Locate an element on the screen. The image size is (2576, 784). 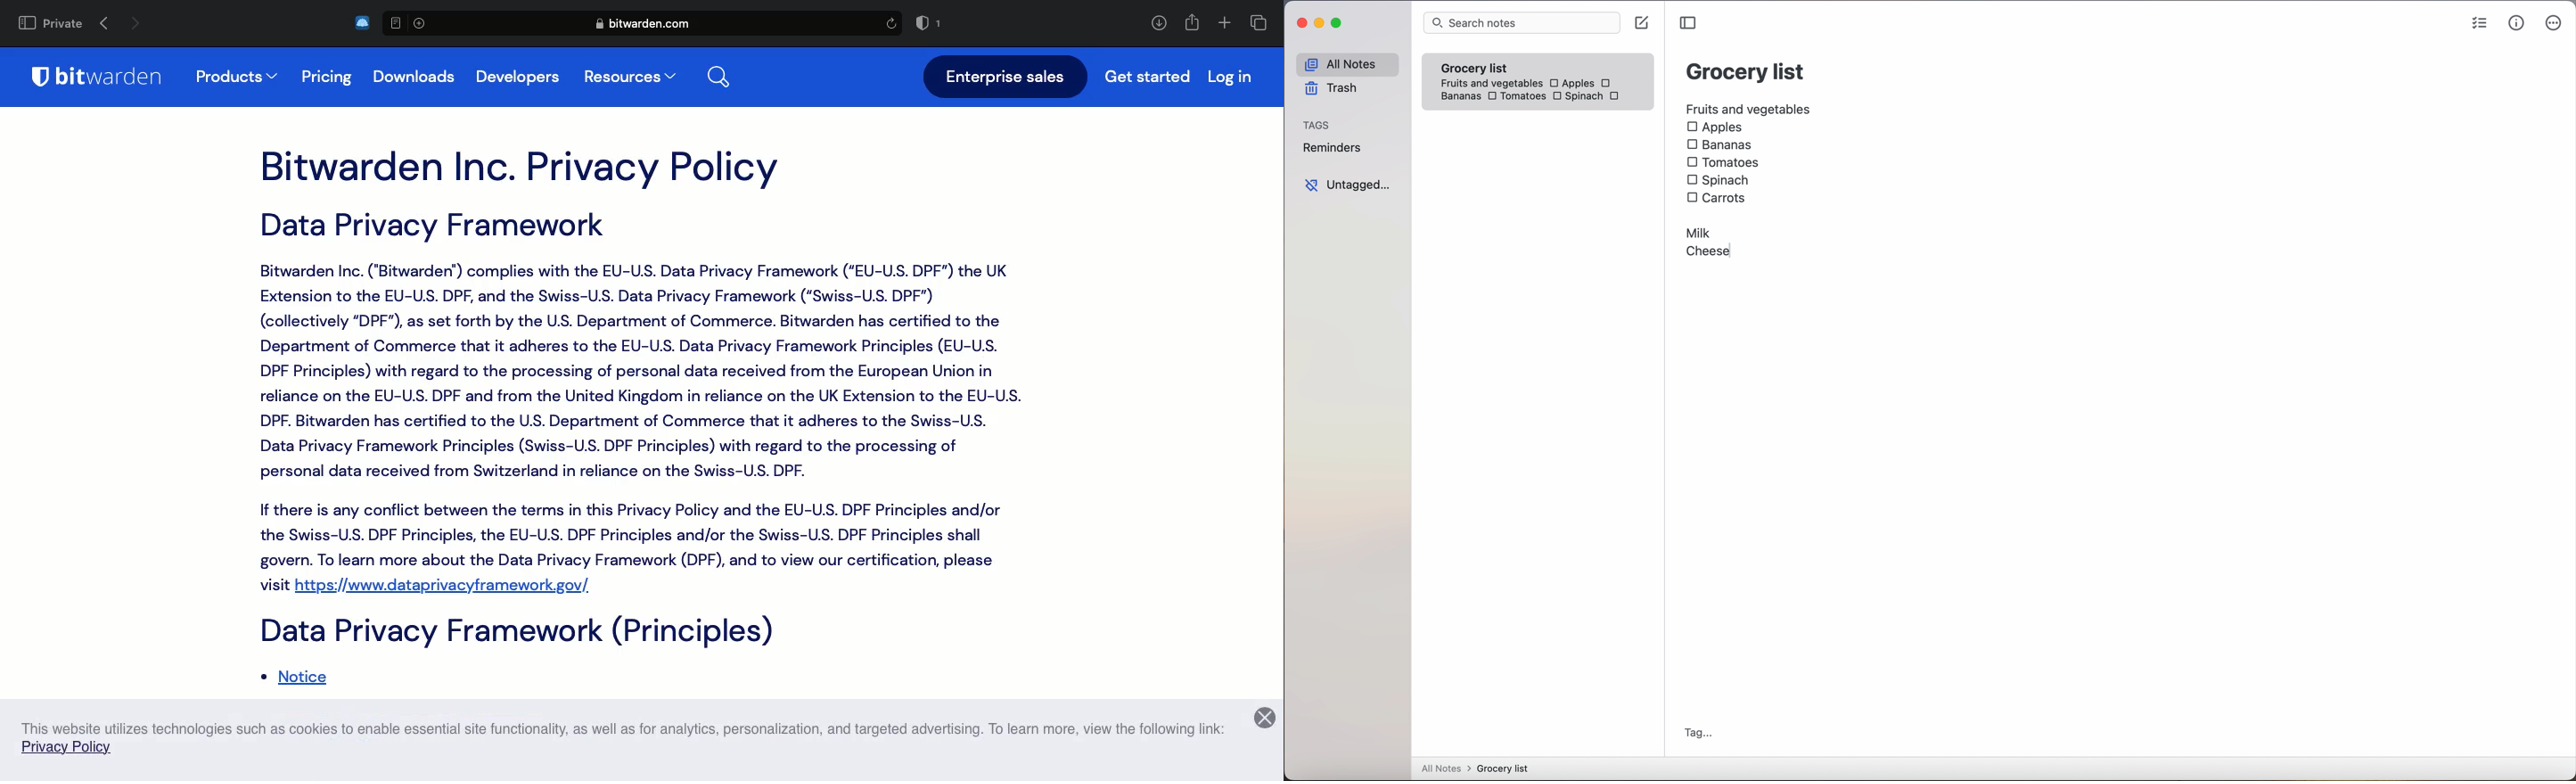
Spinach checkbox is located at coordinates (1577, 97).